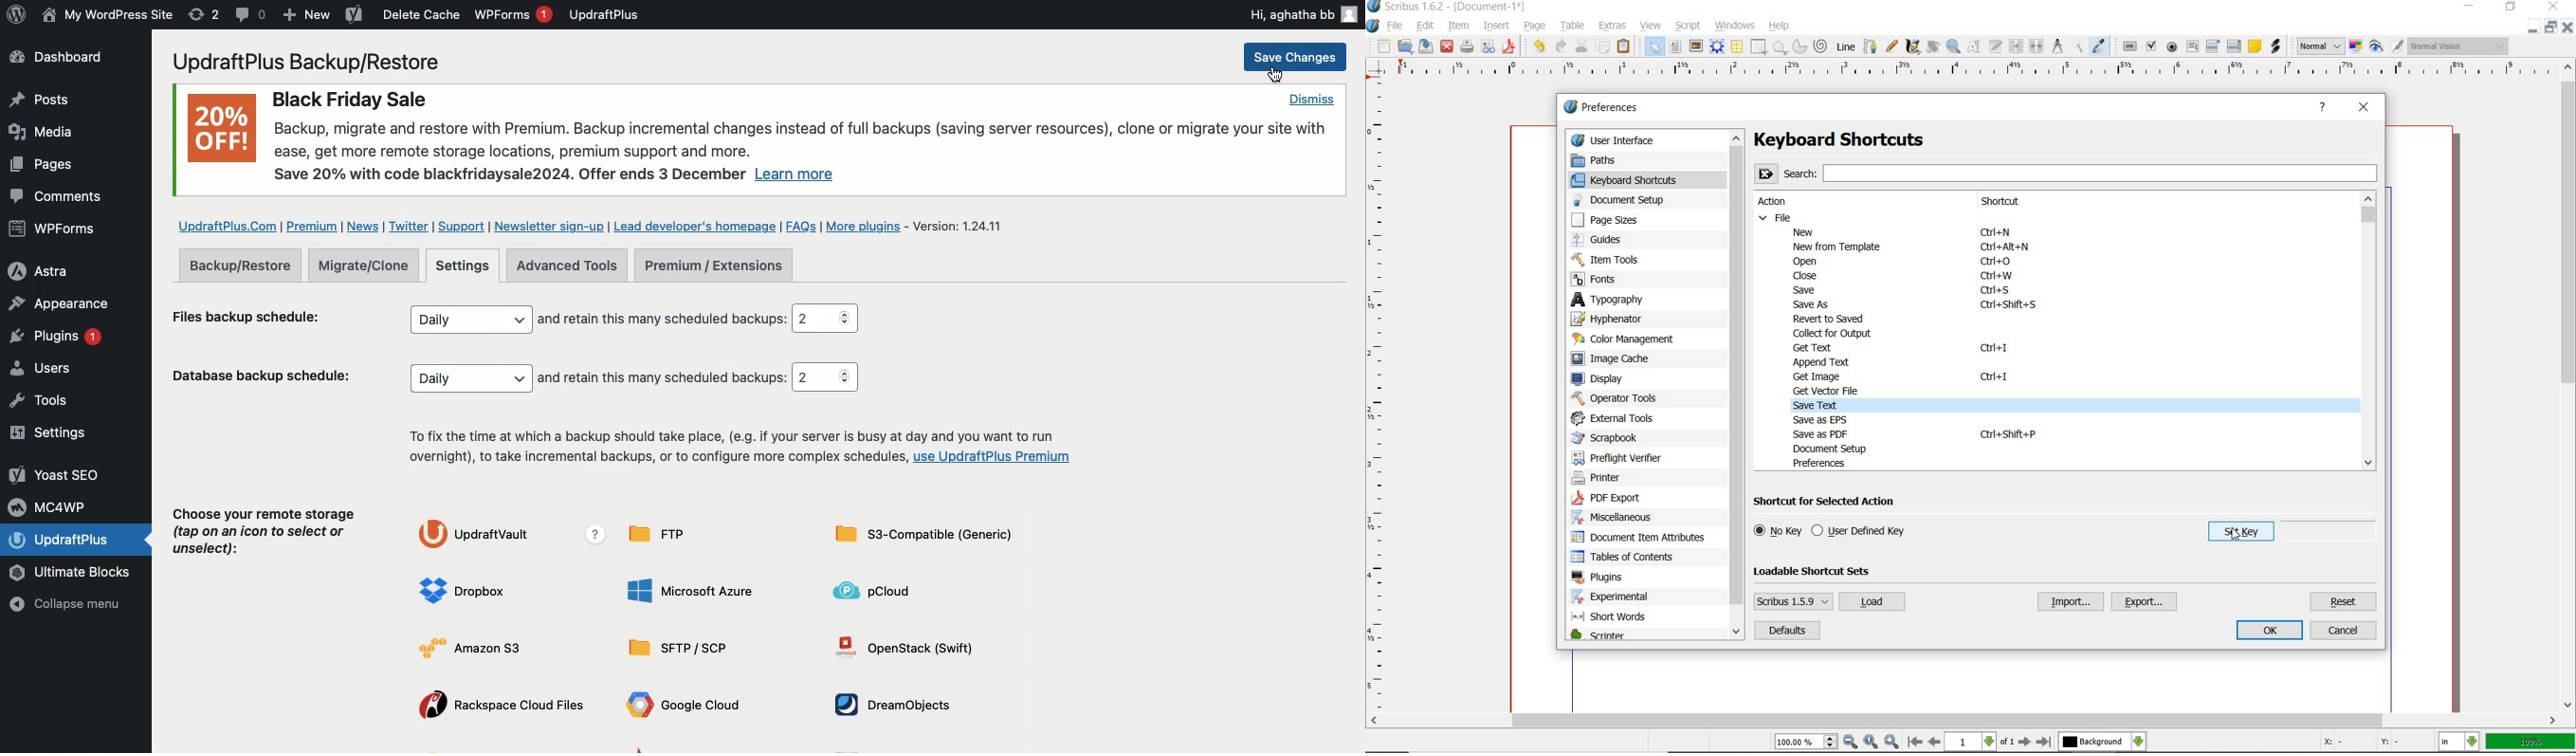 This screenshot has width=2576, height=756. I want to click on preferences, so click(1824, 463).